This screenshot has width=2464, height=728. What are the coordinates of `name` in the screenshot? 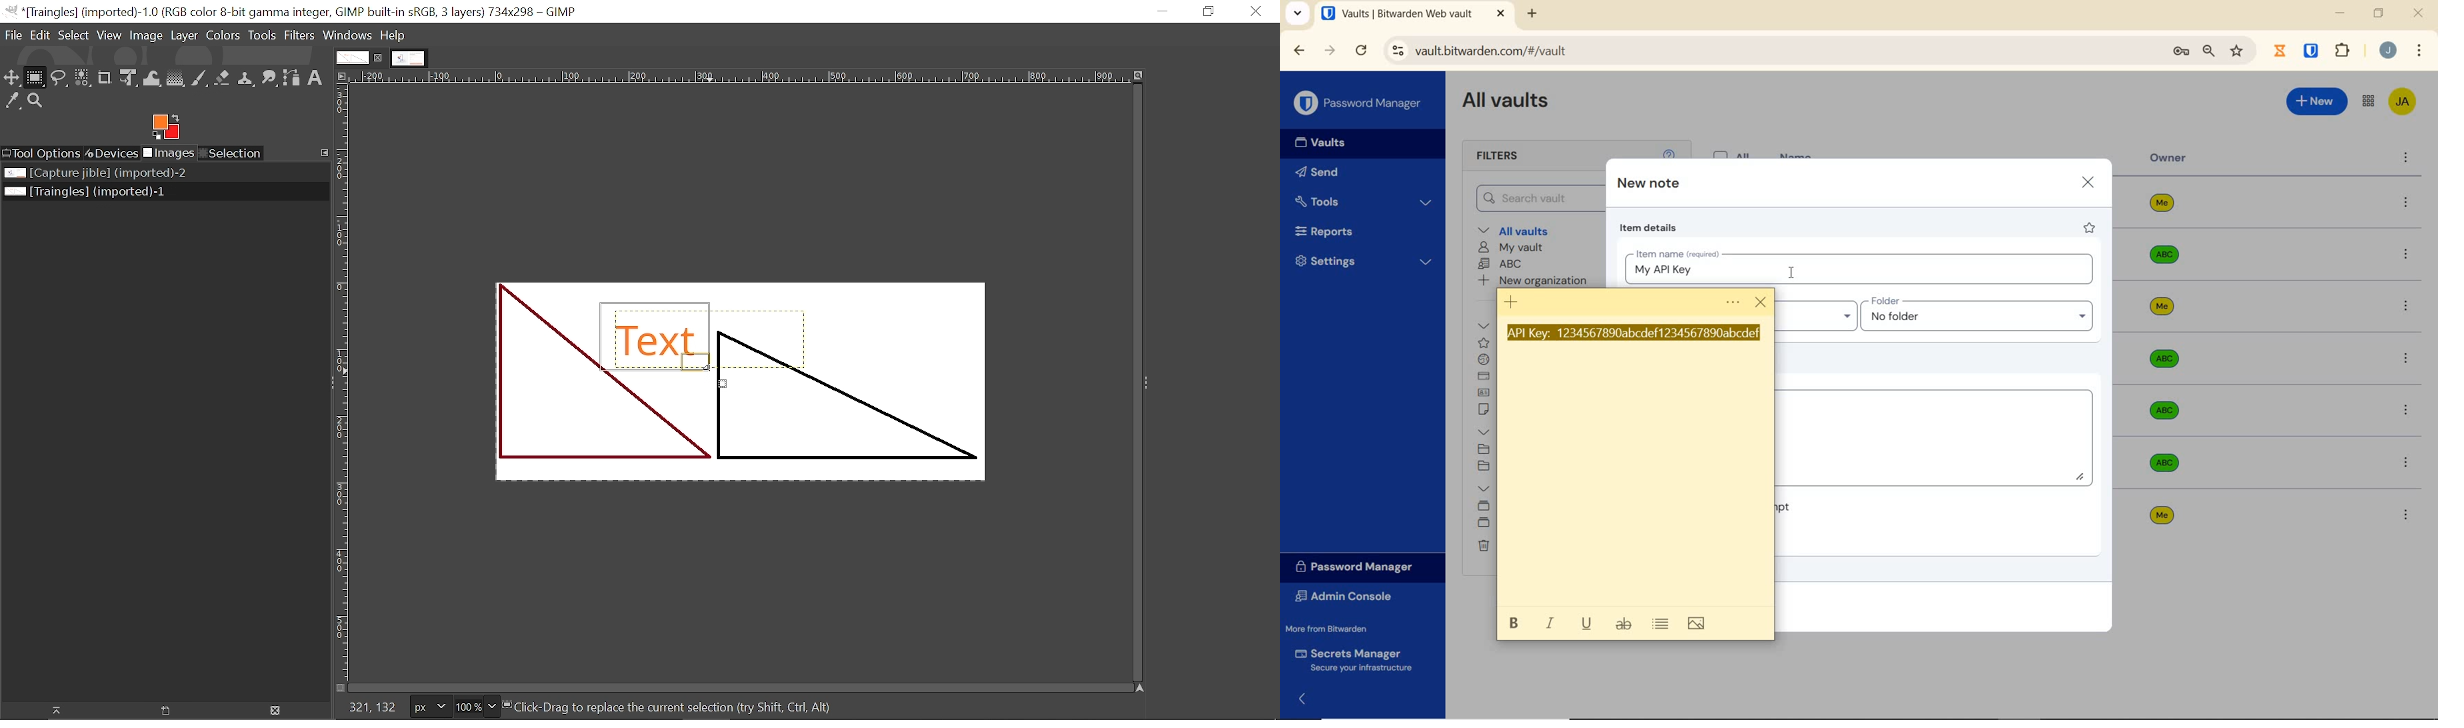 It's located at (1798, 154).